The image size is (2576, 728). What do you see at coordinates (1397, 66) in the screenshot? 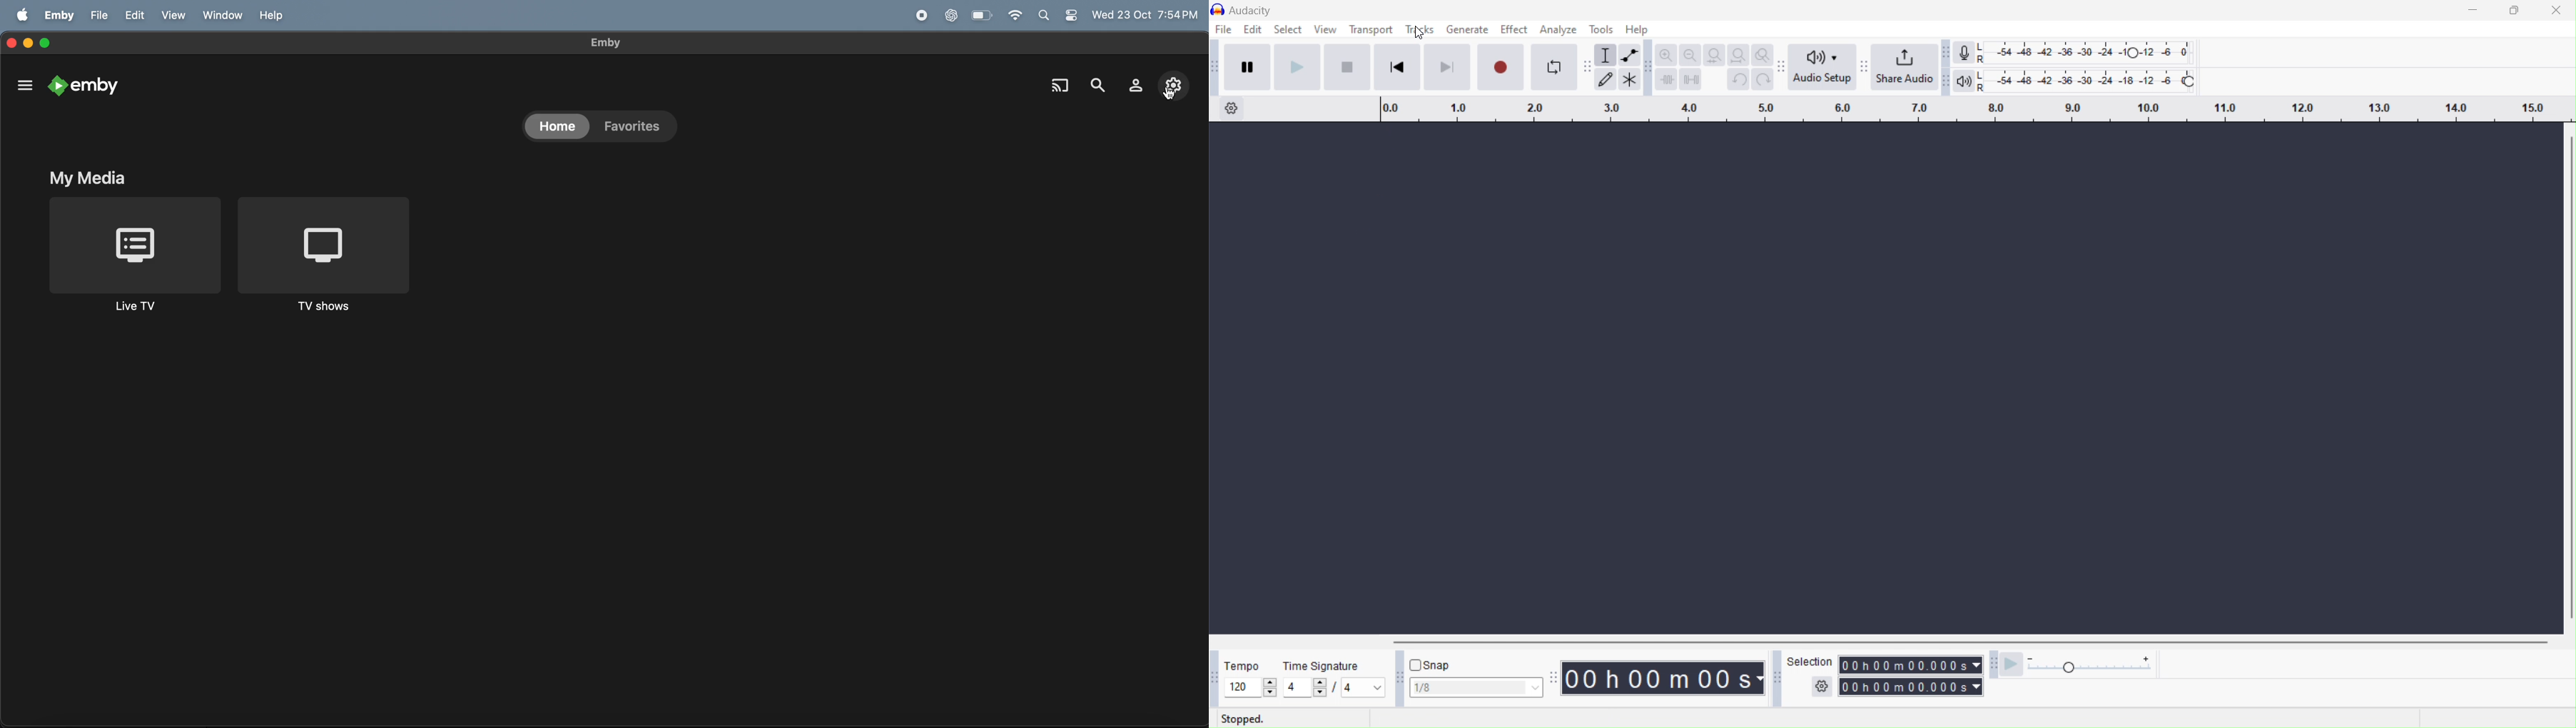
I see `Skip to start` at bounding box center [1397, 66].